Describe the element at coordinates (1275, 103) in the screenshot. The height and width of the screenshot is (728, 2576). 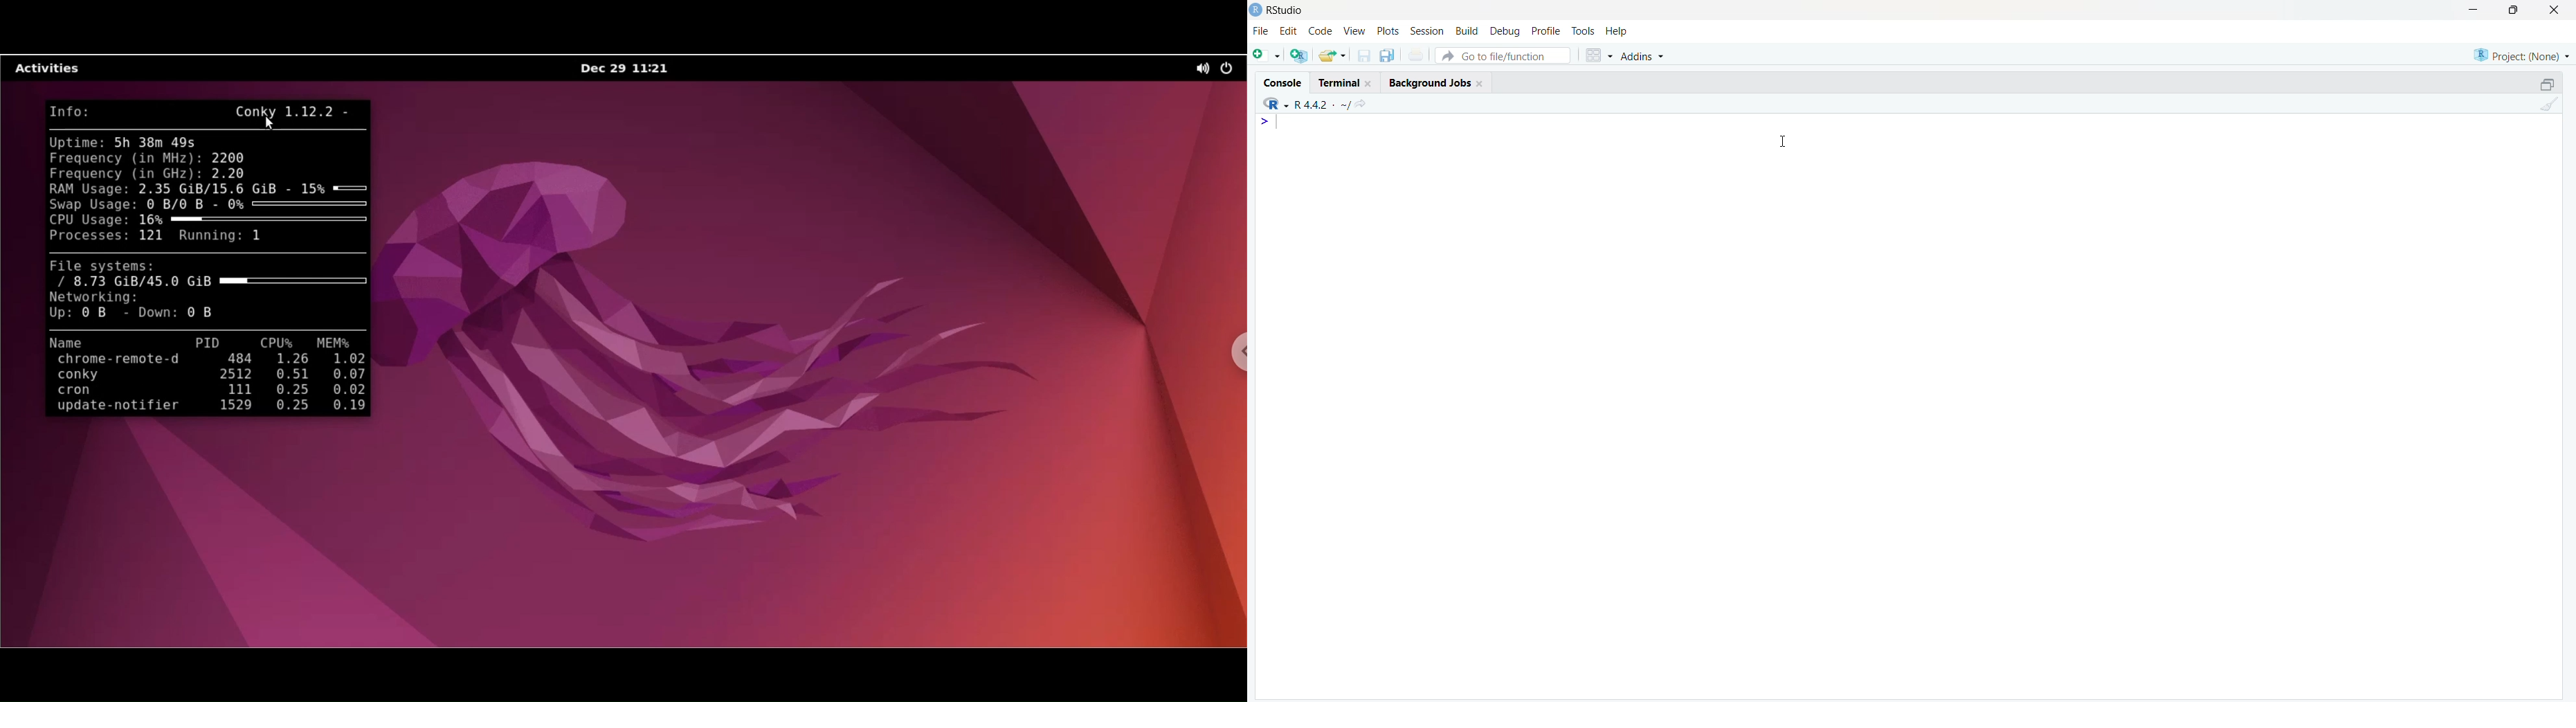
I see `R` at that location.